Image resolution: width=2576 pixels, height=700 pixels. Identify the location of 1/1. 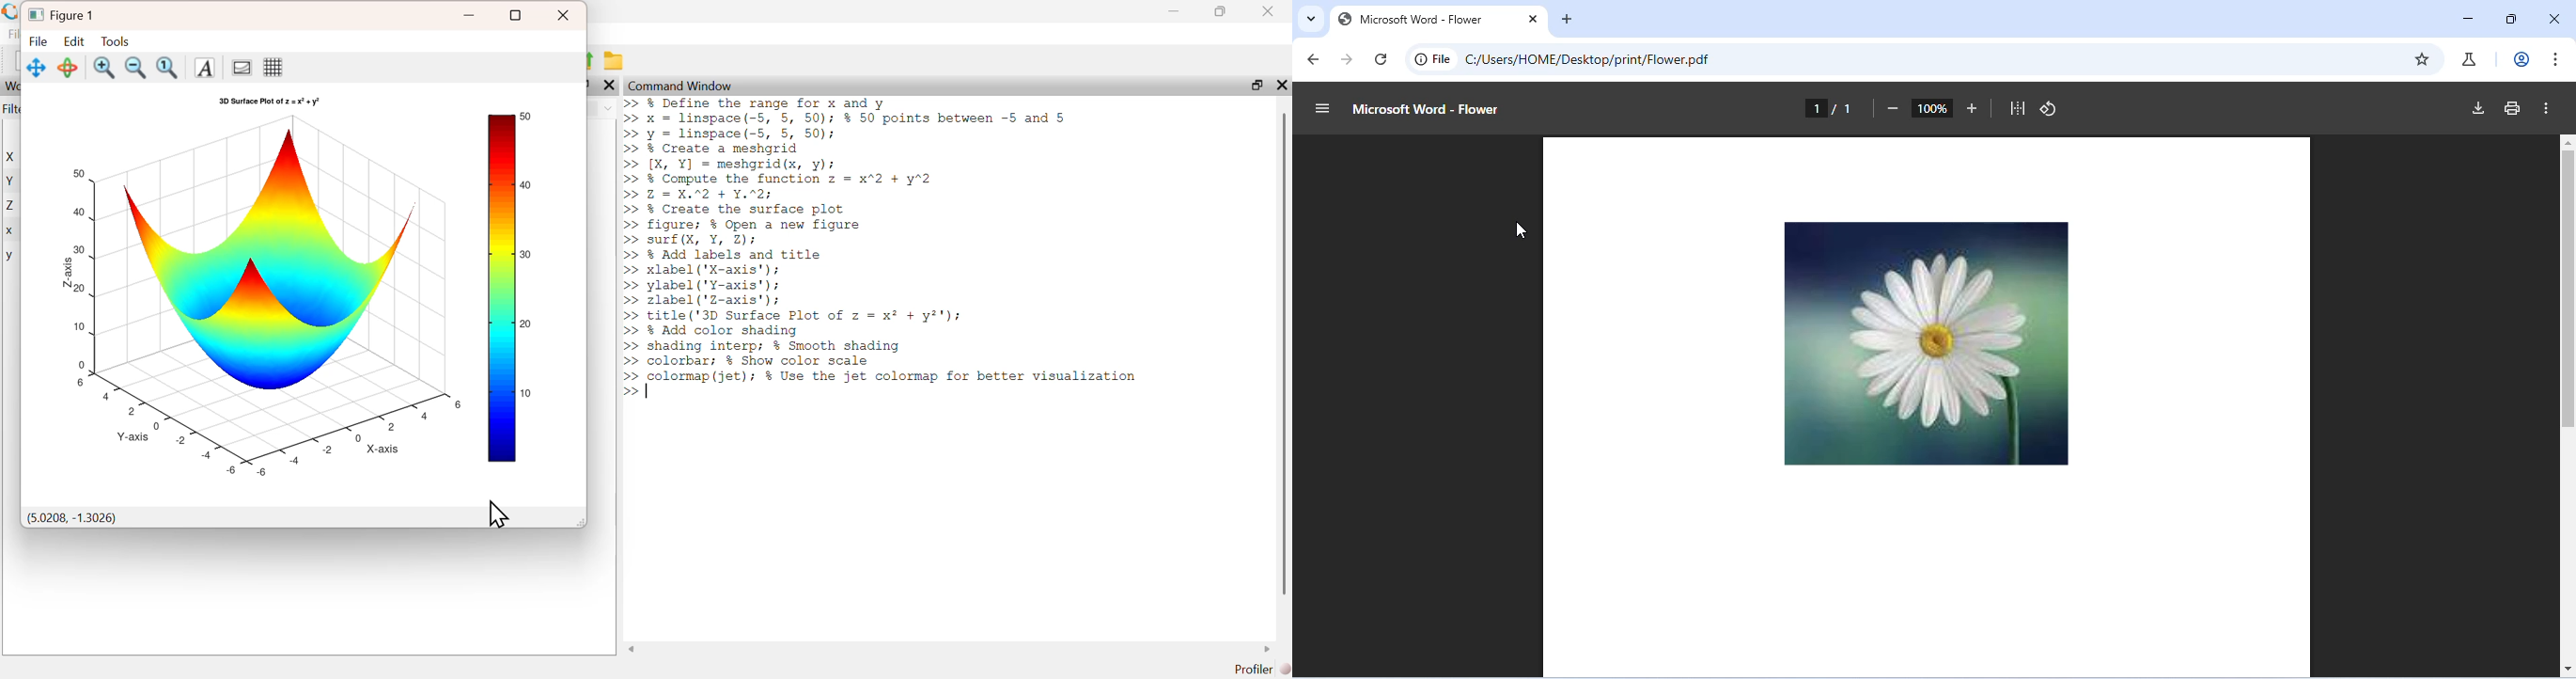
(1827, 109).